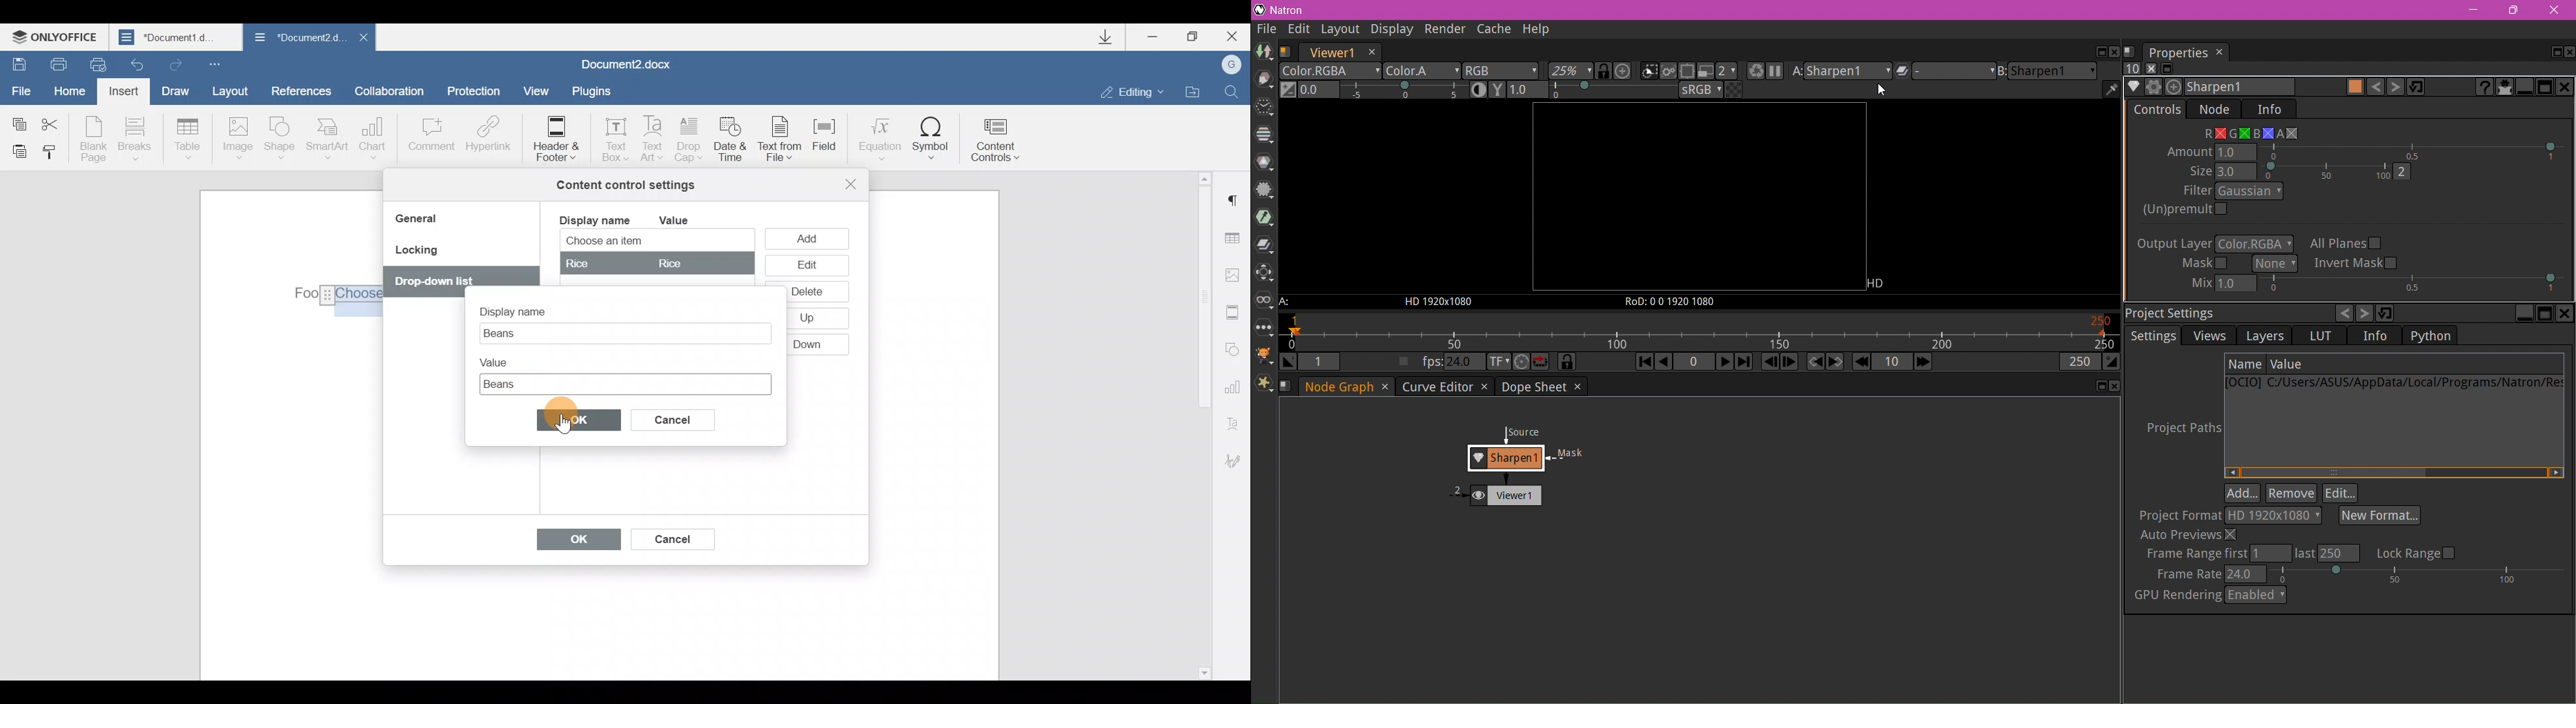 Image resolution: width=2576 pixels, height=728 pixels. What do you see at coordinates (684, 417) in the screenshot?
I see `Cancel` at bounding box center [684, 417].